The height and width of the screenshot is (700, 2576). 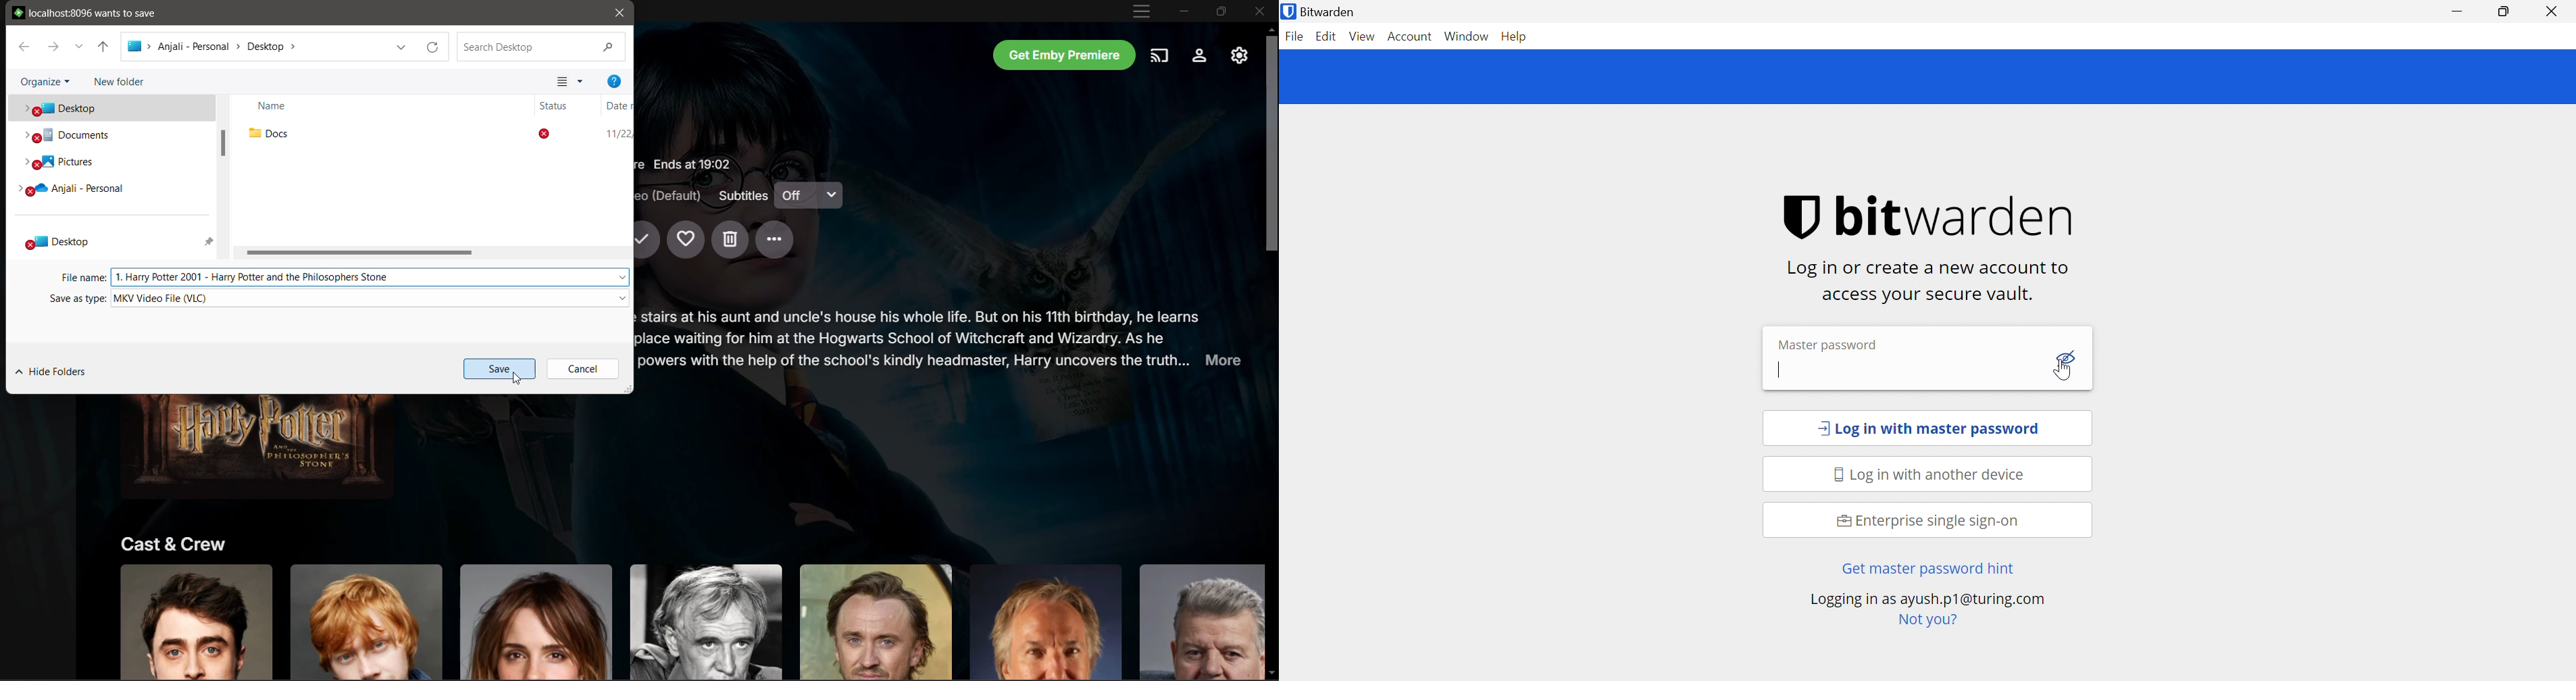 I want to click on local host wants to save, so click(x=94, y=13).